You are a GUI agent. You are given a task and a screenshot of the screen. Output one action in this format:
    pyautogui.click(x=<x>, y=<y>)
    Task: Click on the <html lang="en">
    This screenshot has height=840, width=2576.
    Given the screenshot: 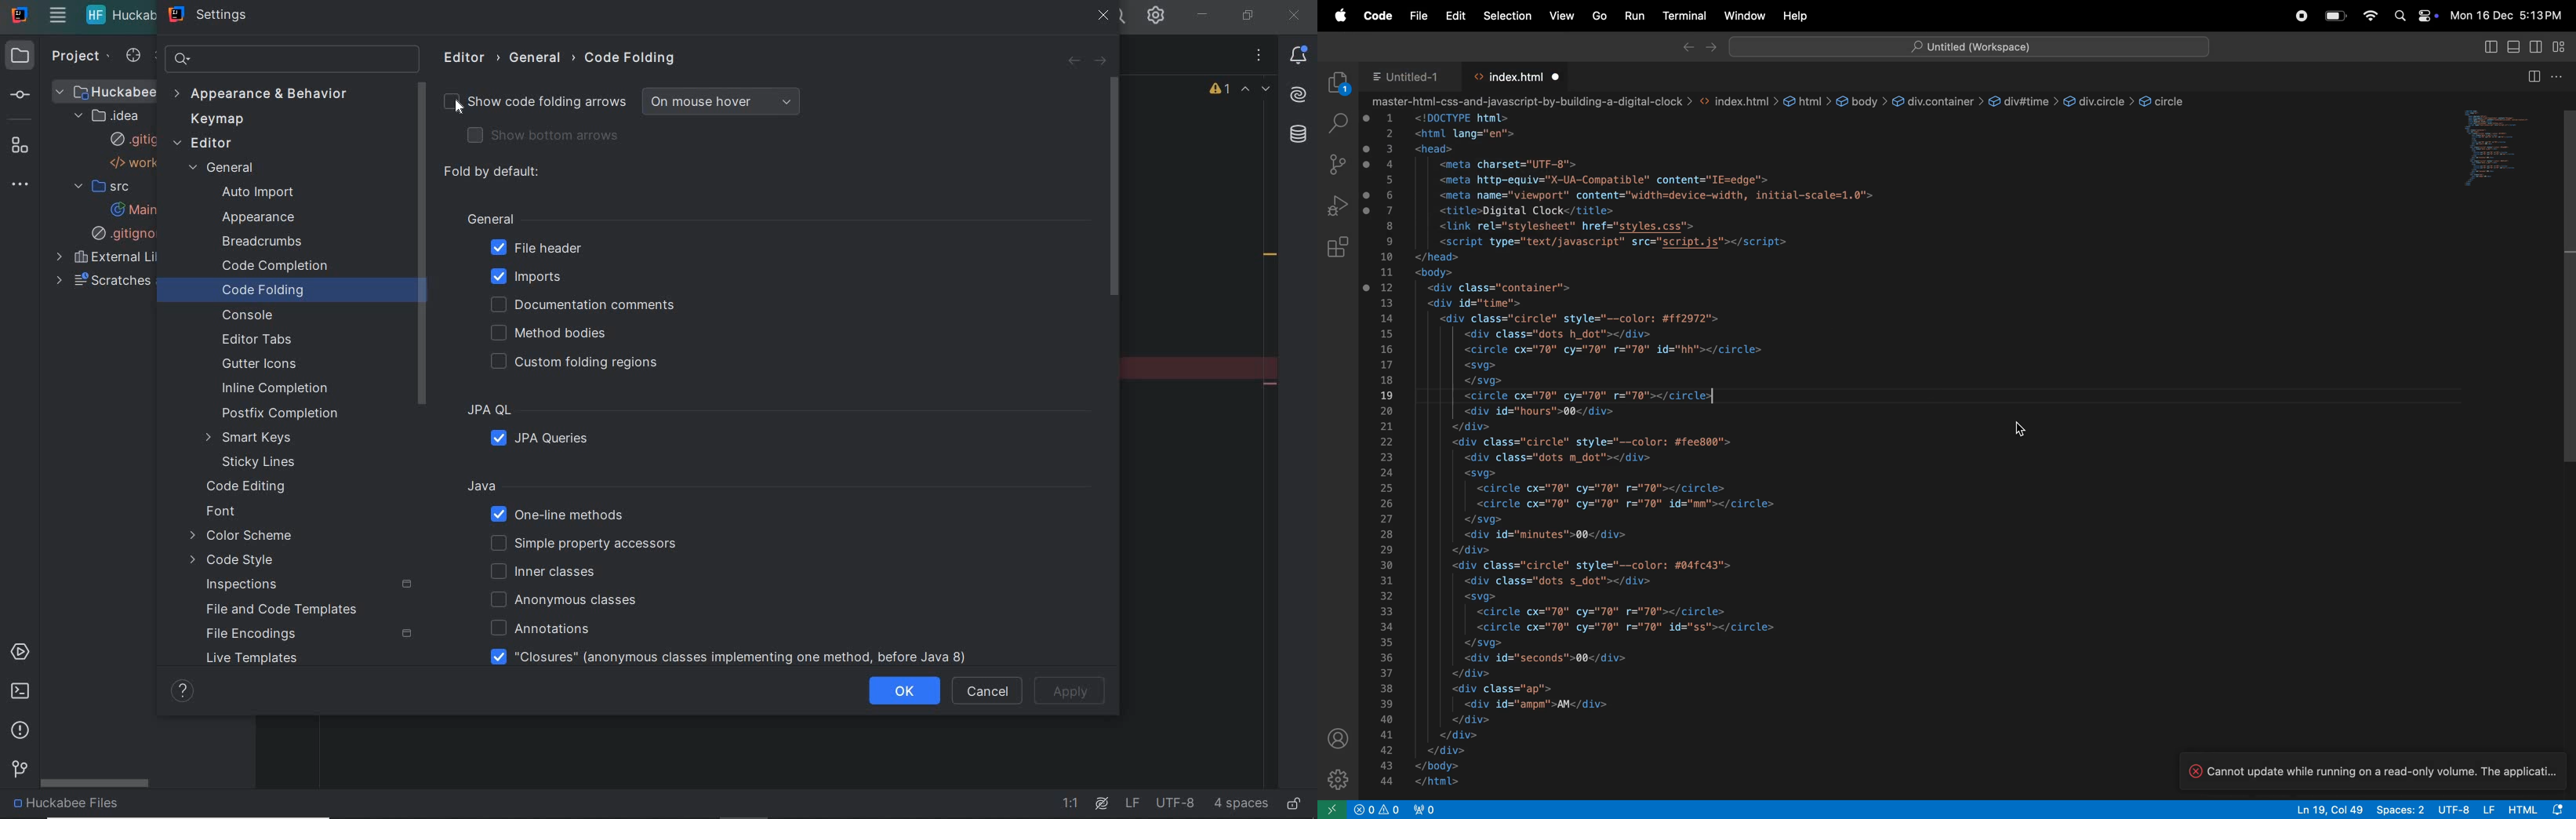 What is the action you would take?
    pyautogui.click(x=1472, y=135)
    